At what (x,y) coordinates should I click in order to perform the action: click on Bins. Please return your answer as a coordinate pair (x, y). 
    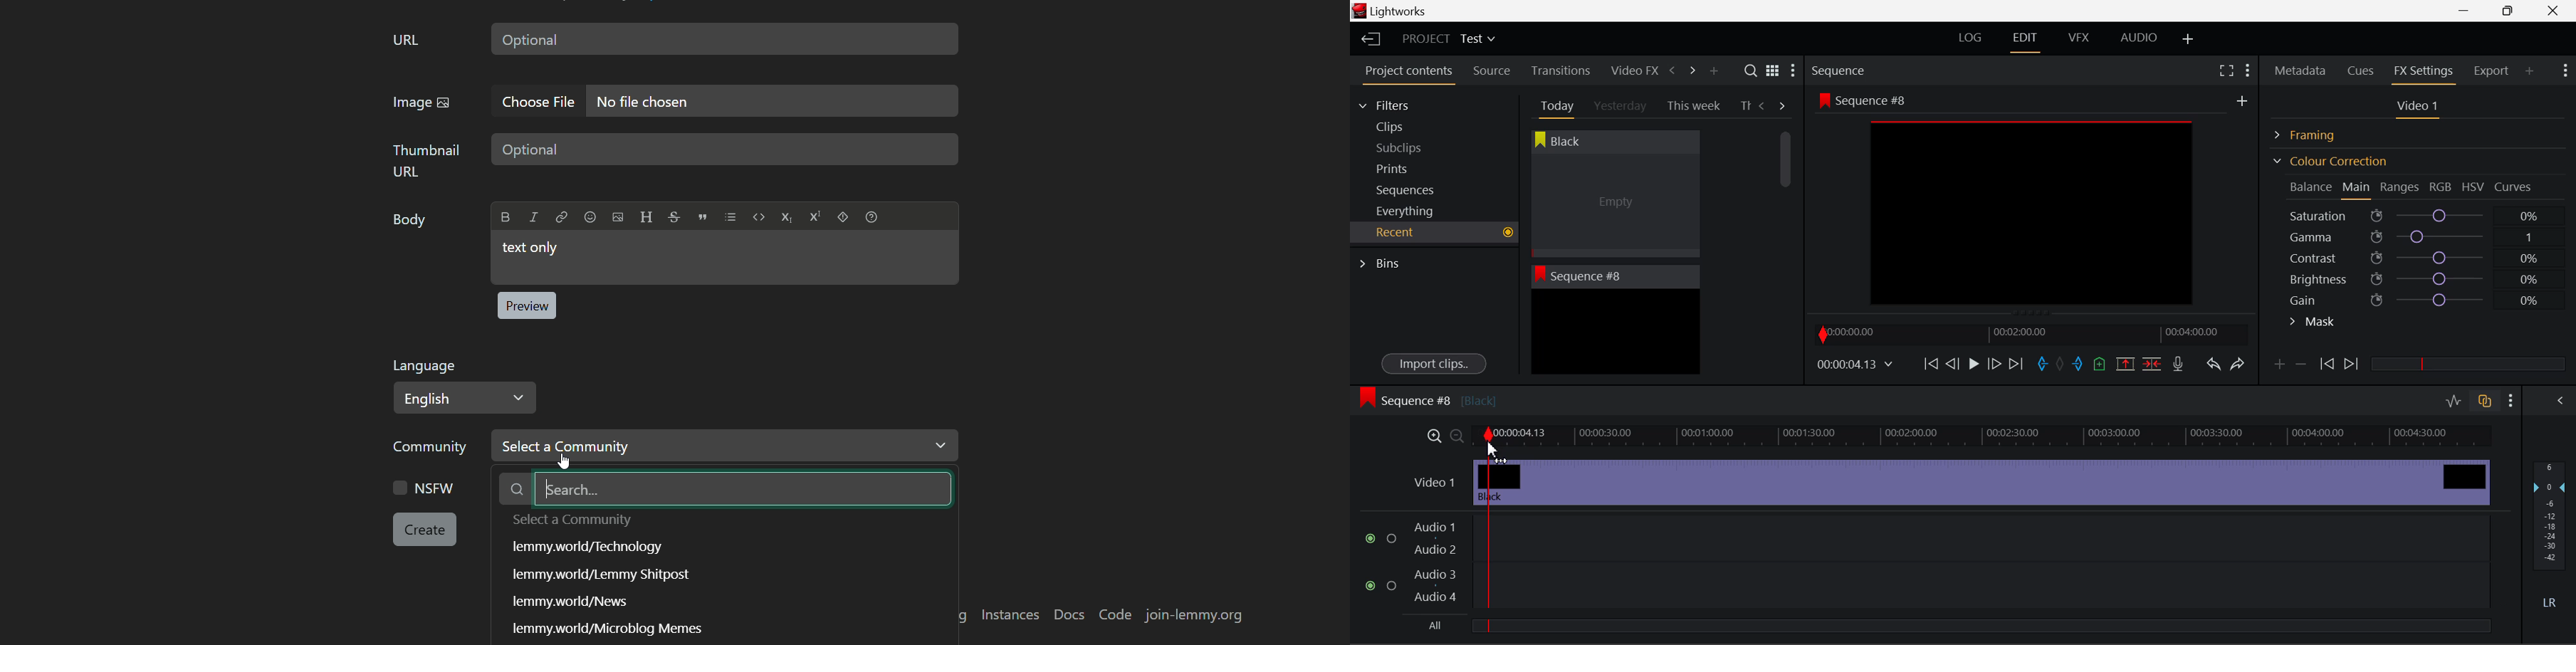
    Looking at the image, I should click on (1384, 262).